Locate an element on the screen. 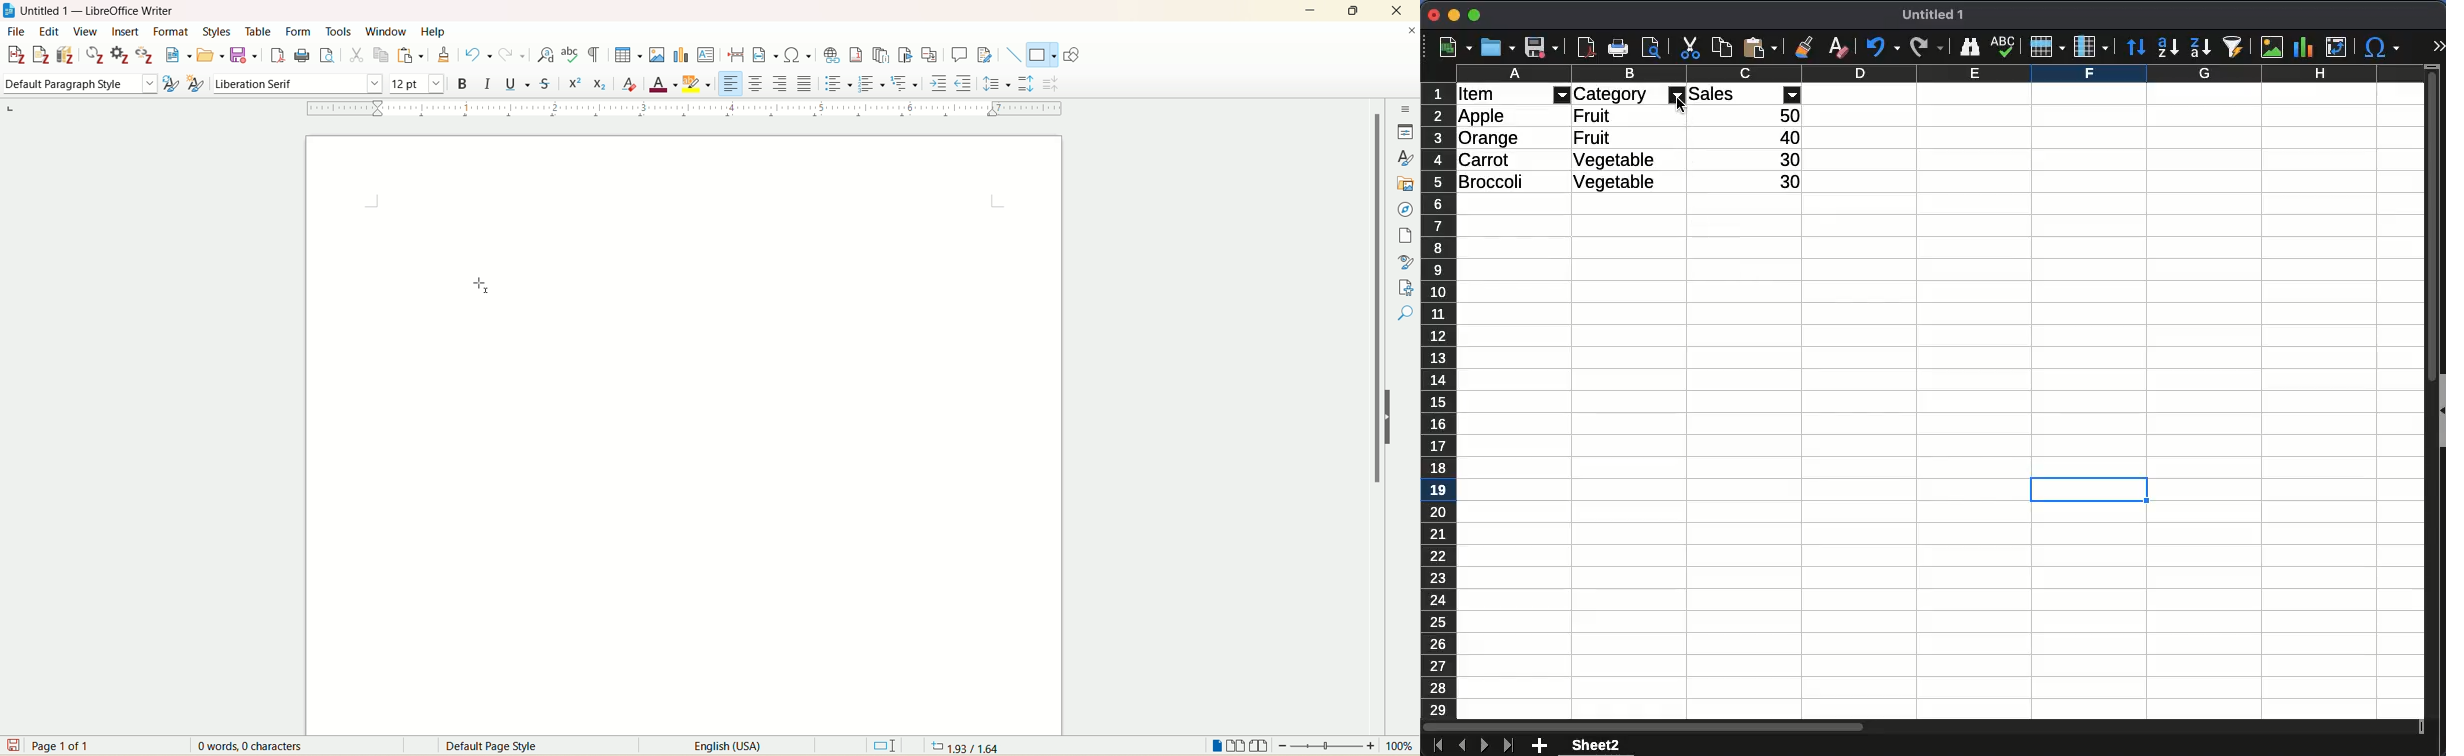 The height and width of the screenshot is (756, 2464). insert line is located at coordinates (1013, 55).